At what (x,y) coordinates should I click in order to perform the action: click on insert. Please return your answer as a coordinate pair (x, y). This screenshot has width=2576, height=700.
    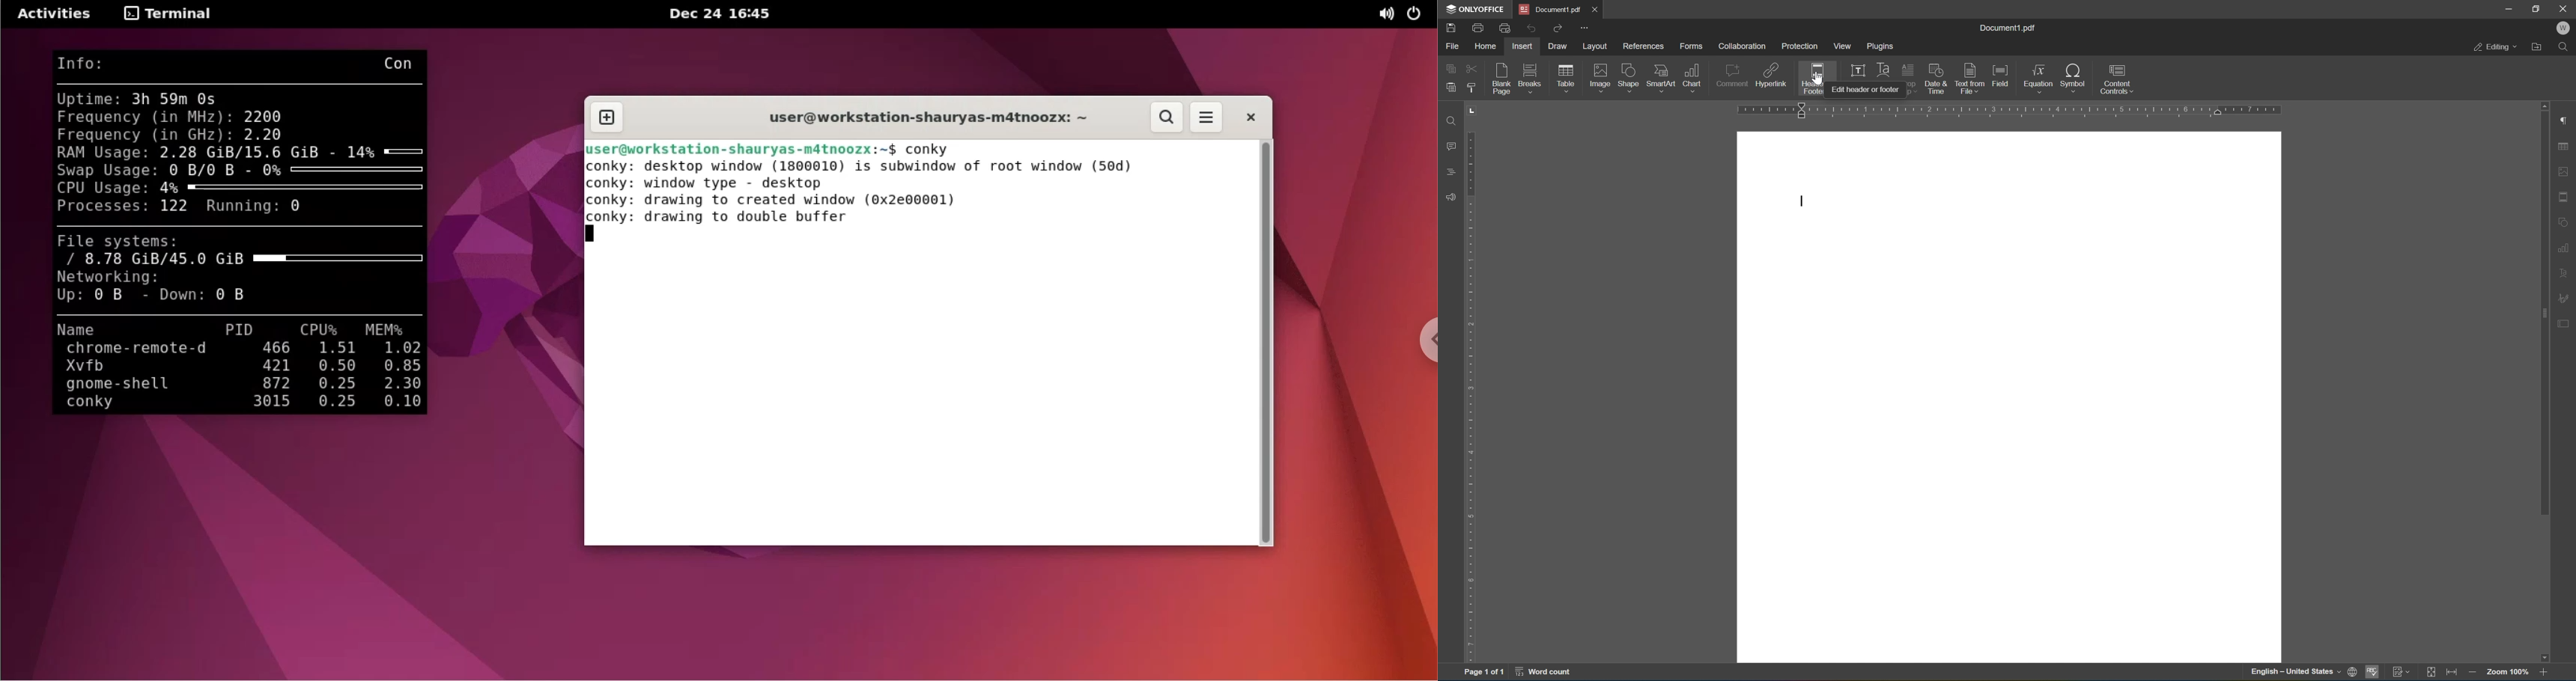
    Looking at the image, I should click on (1524, 47).